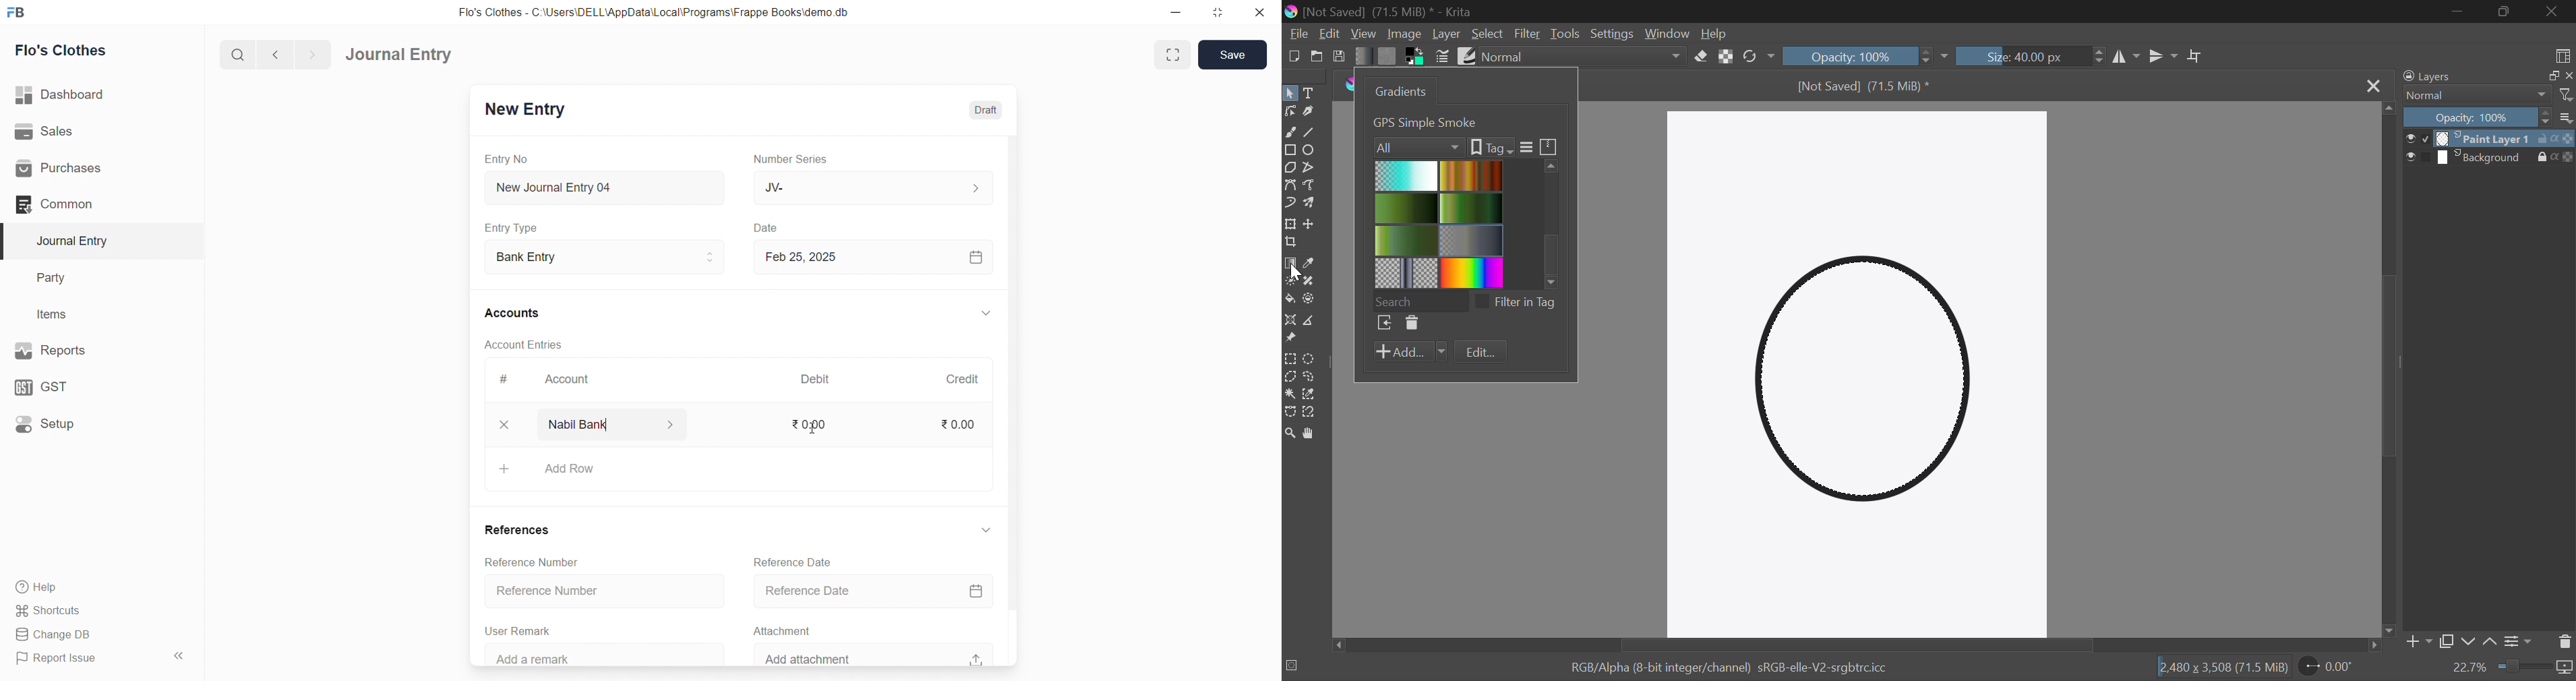 This screenshot has height=700, width=2576. What do you see at coordinates (2567, 670) in the screenshot?
I see `icon` at bounding box center [2567, 670].